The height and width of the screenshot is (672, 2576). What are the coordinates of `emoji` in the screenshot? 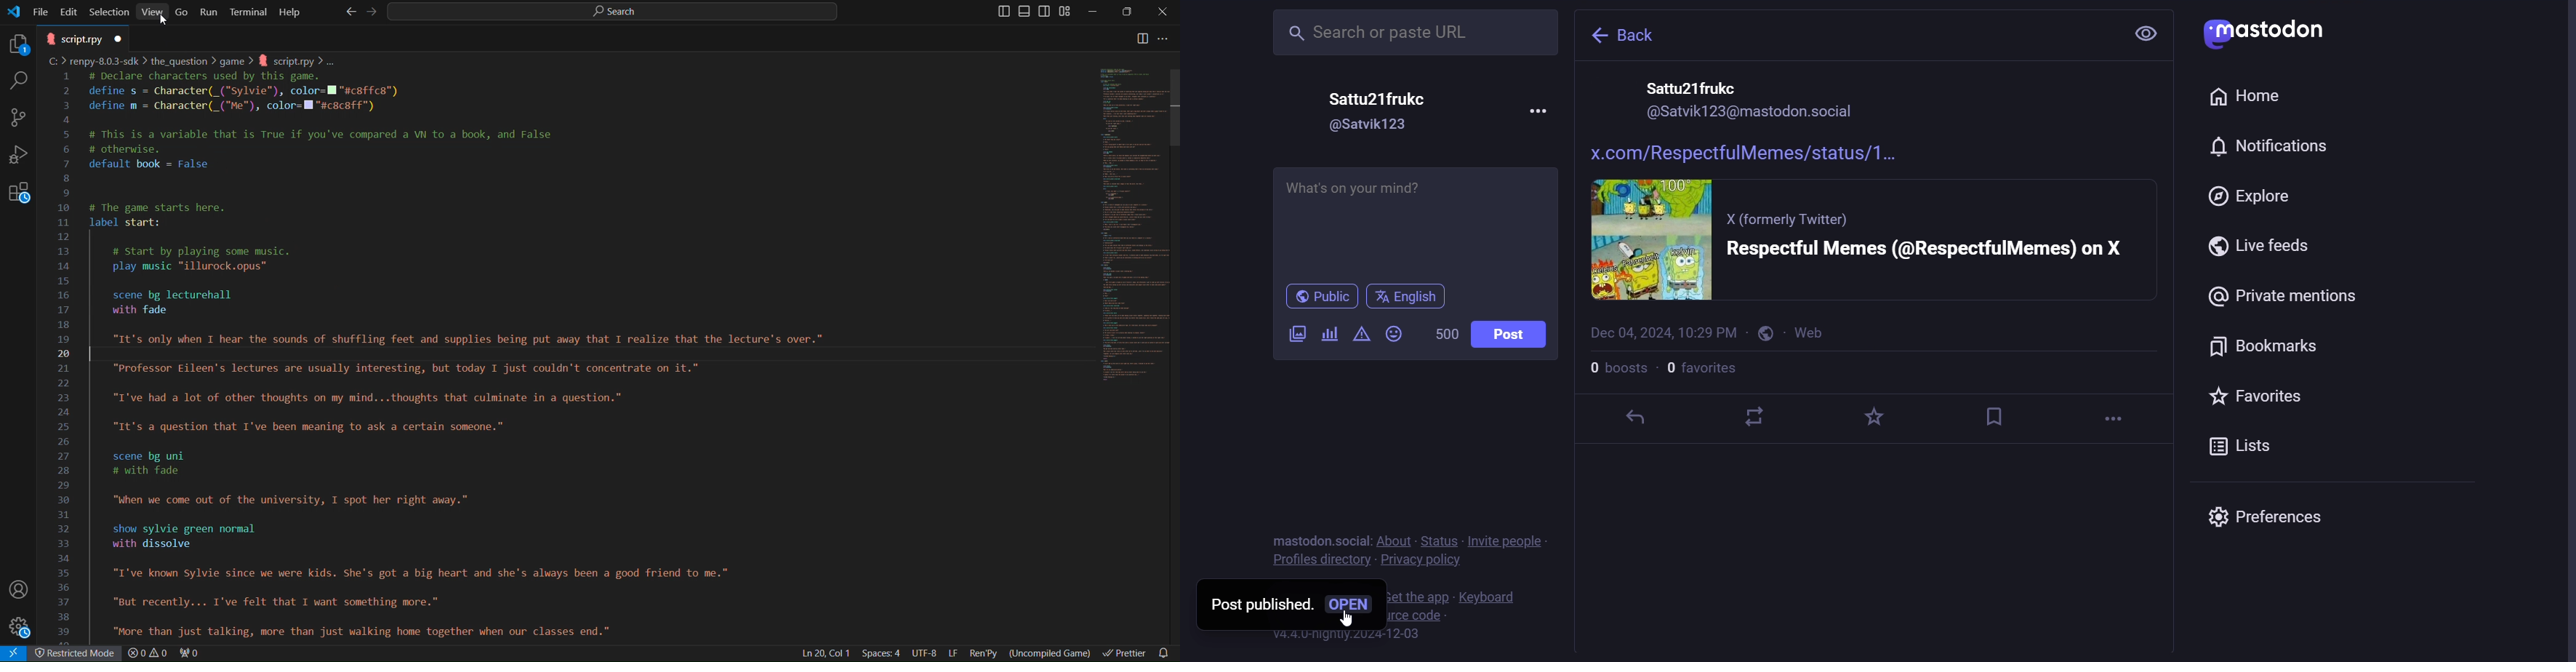 It's located at (1395, 335).